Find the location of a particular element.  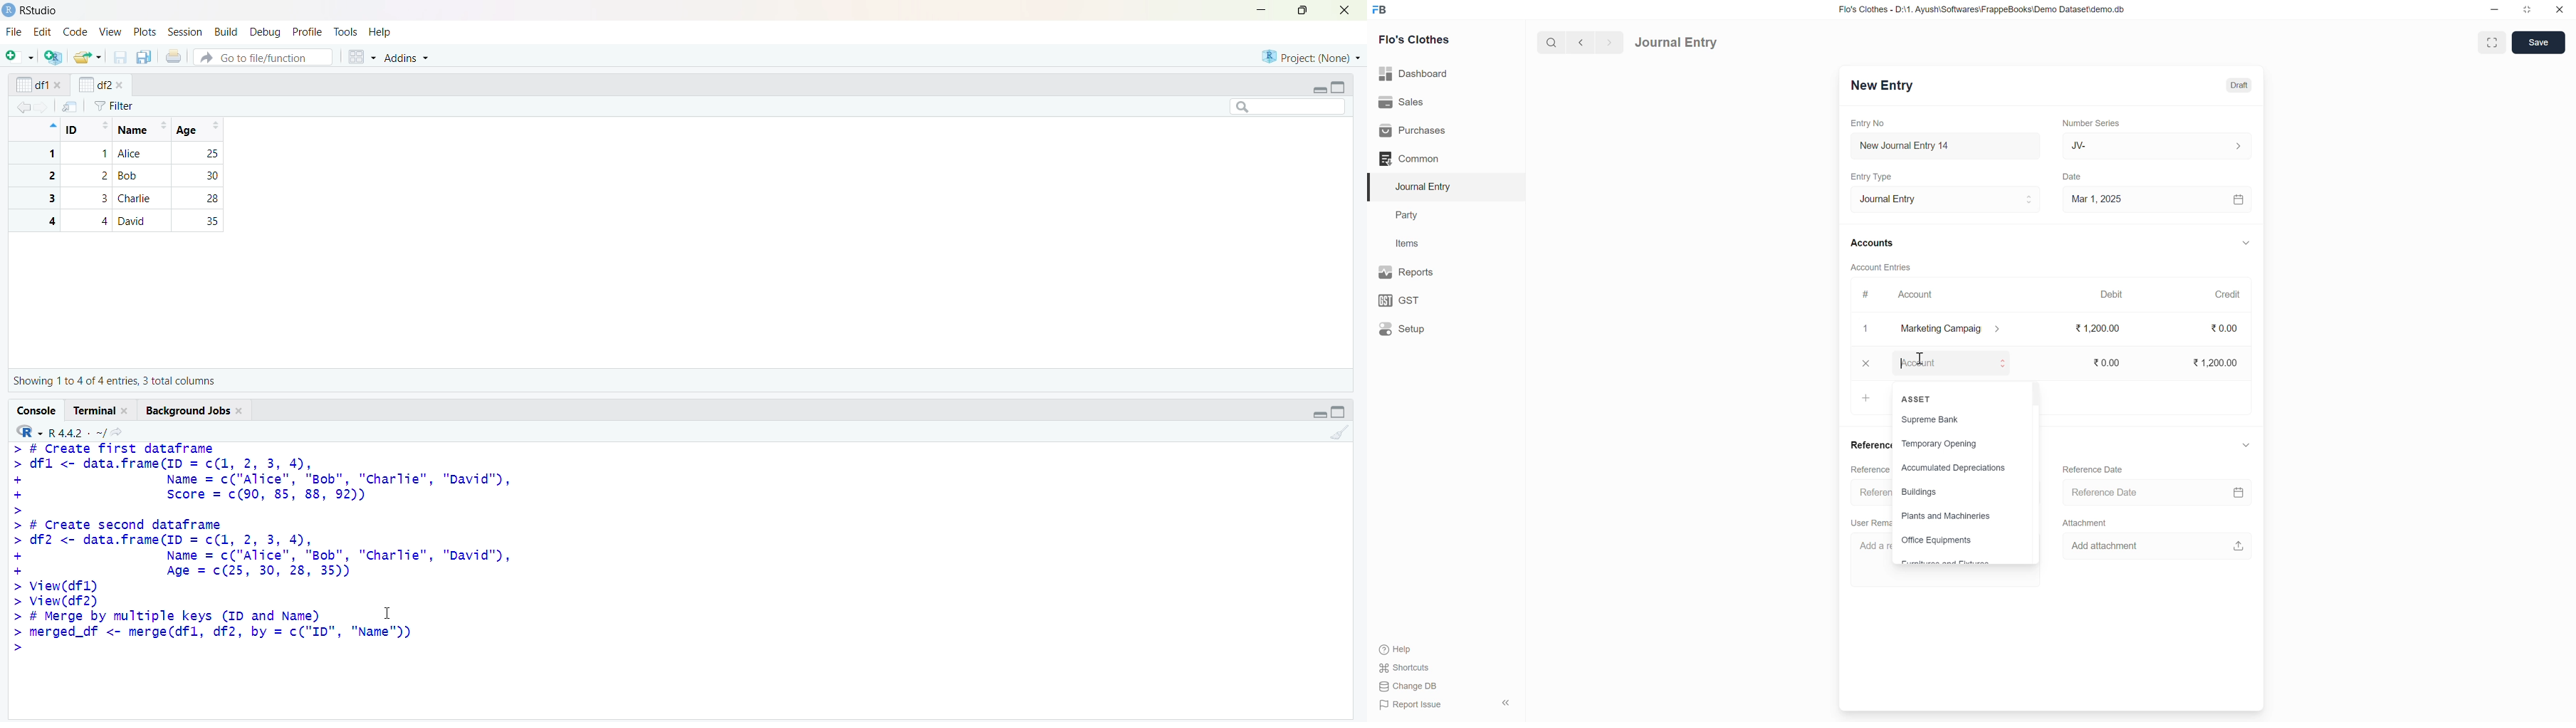

plots is located at coordinates (147, 33).